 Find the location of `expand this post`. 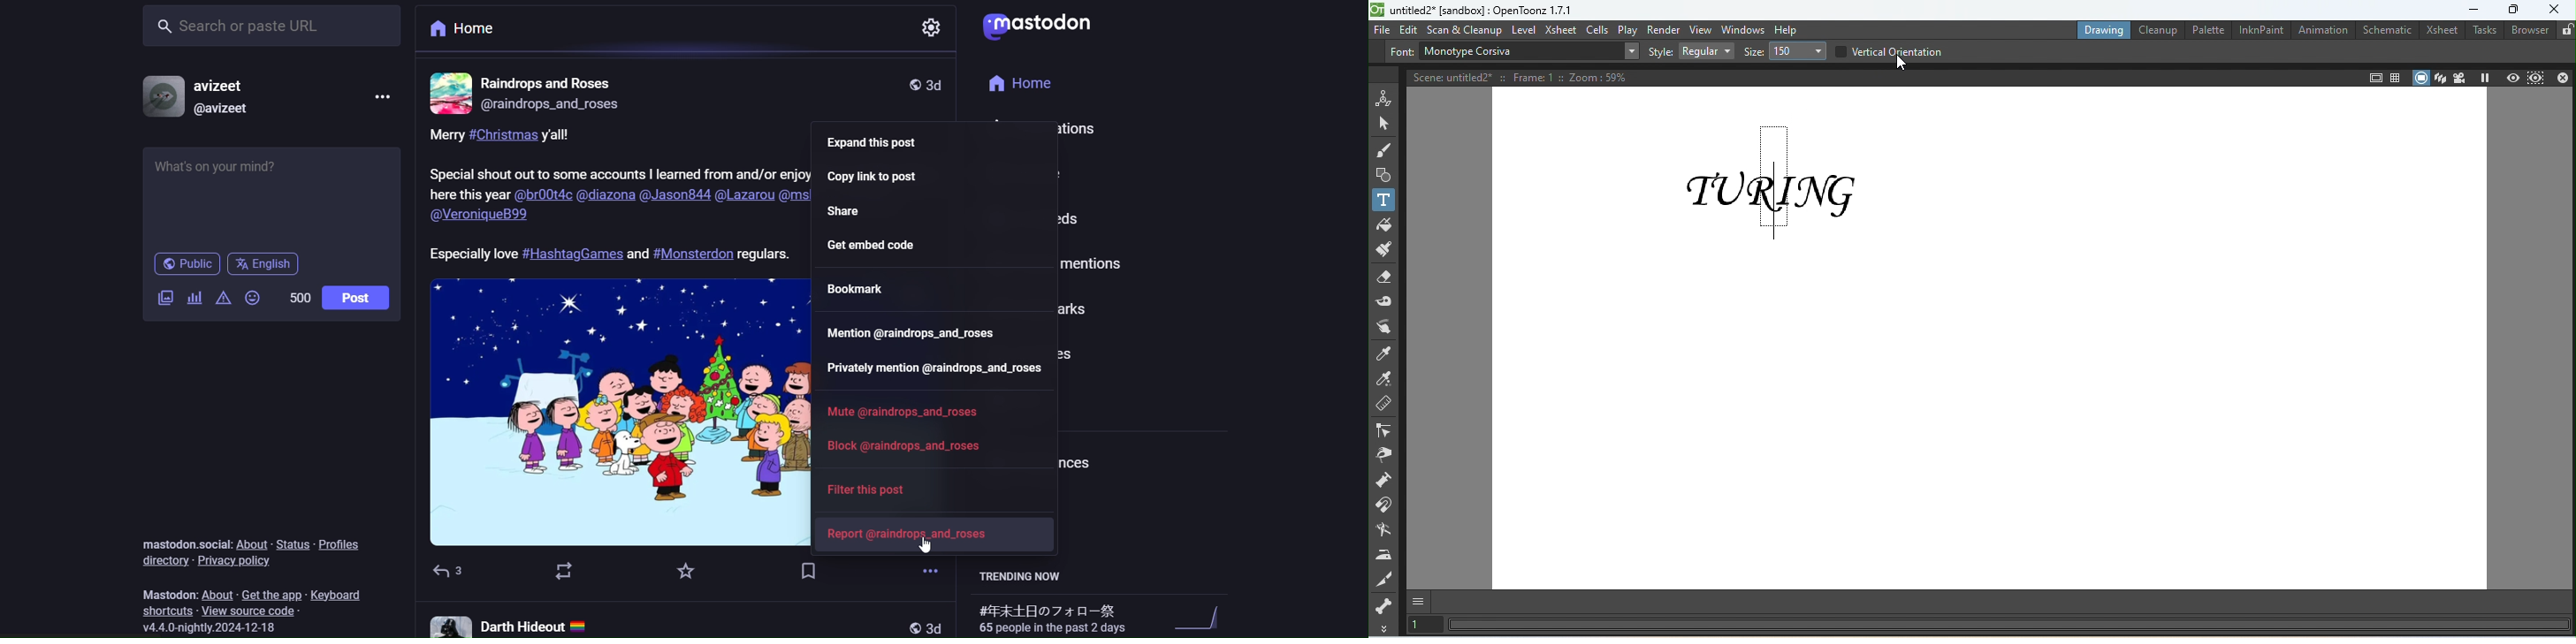

expand this post is located at coordinates (884, 140).